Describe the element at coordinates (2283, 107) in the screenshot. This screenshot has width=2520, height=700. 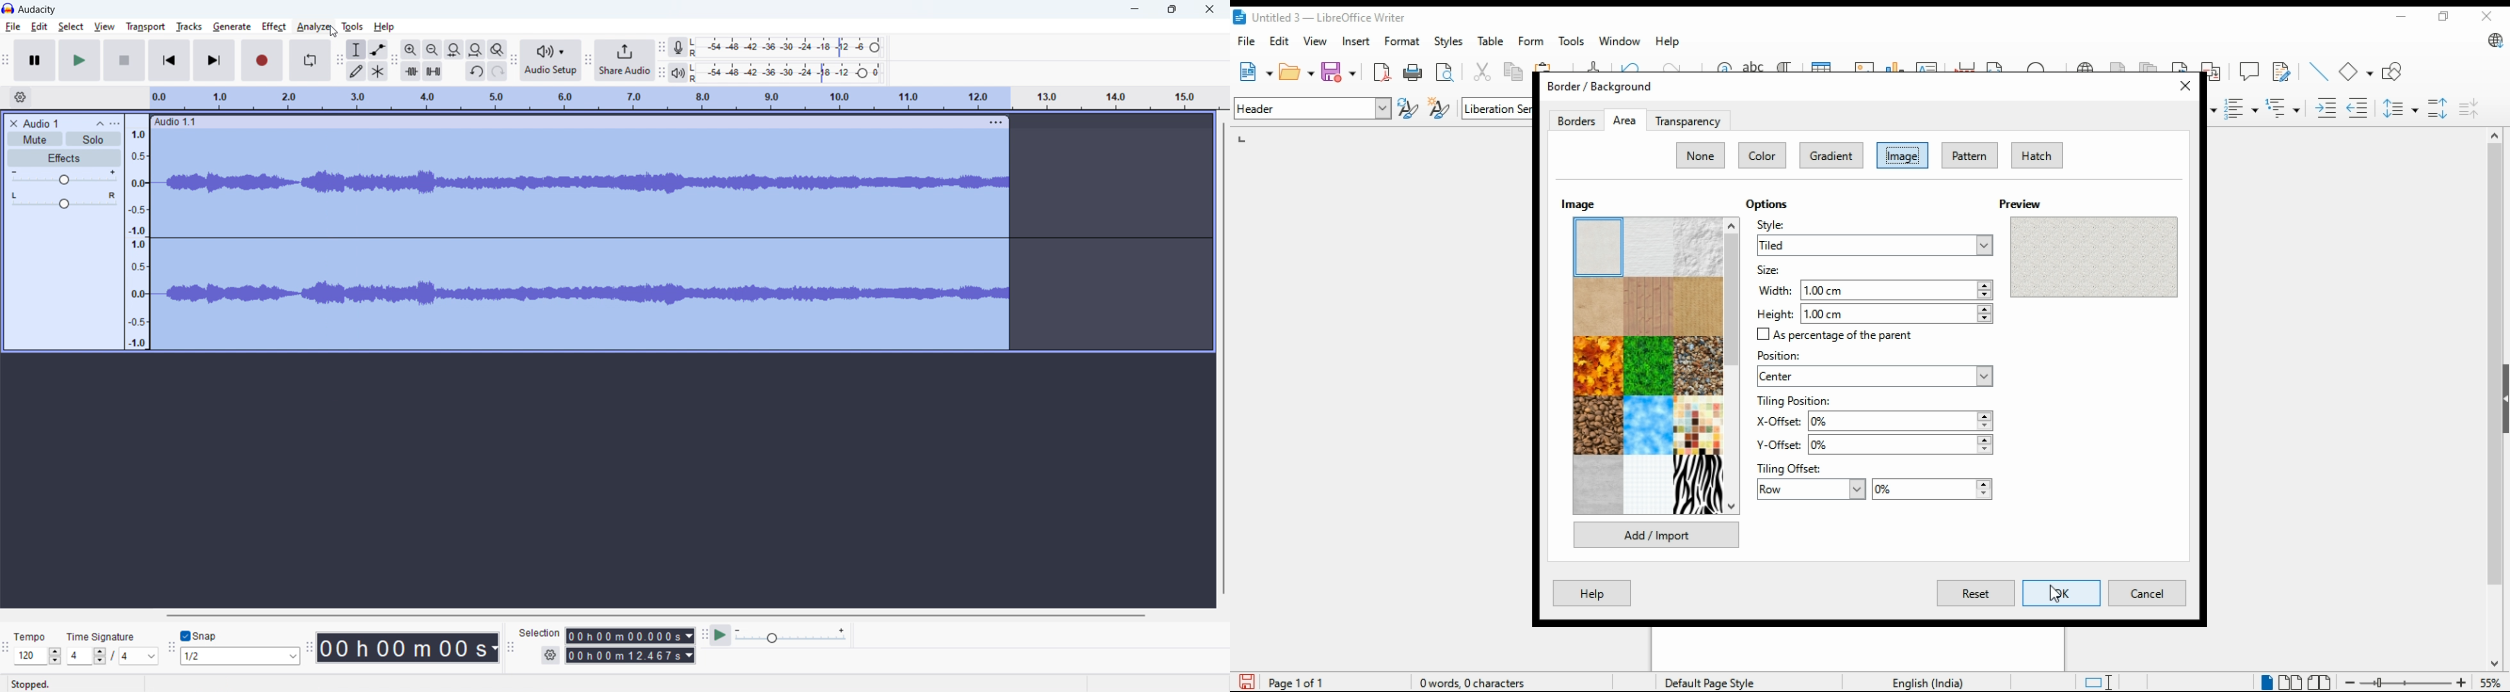
I see `select outline format` at that location.